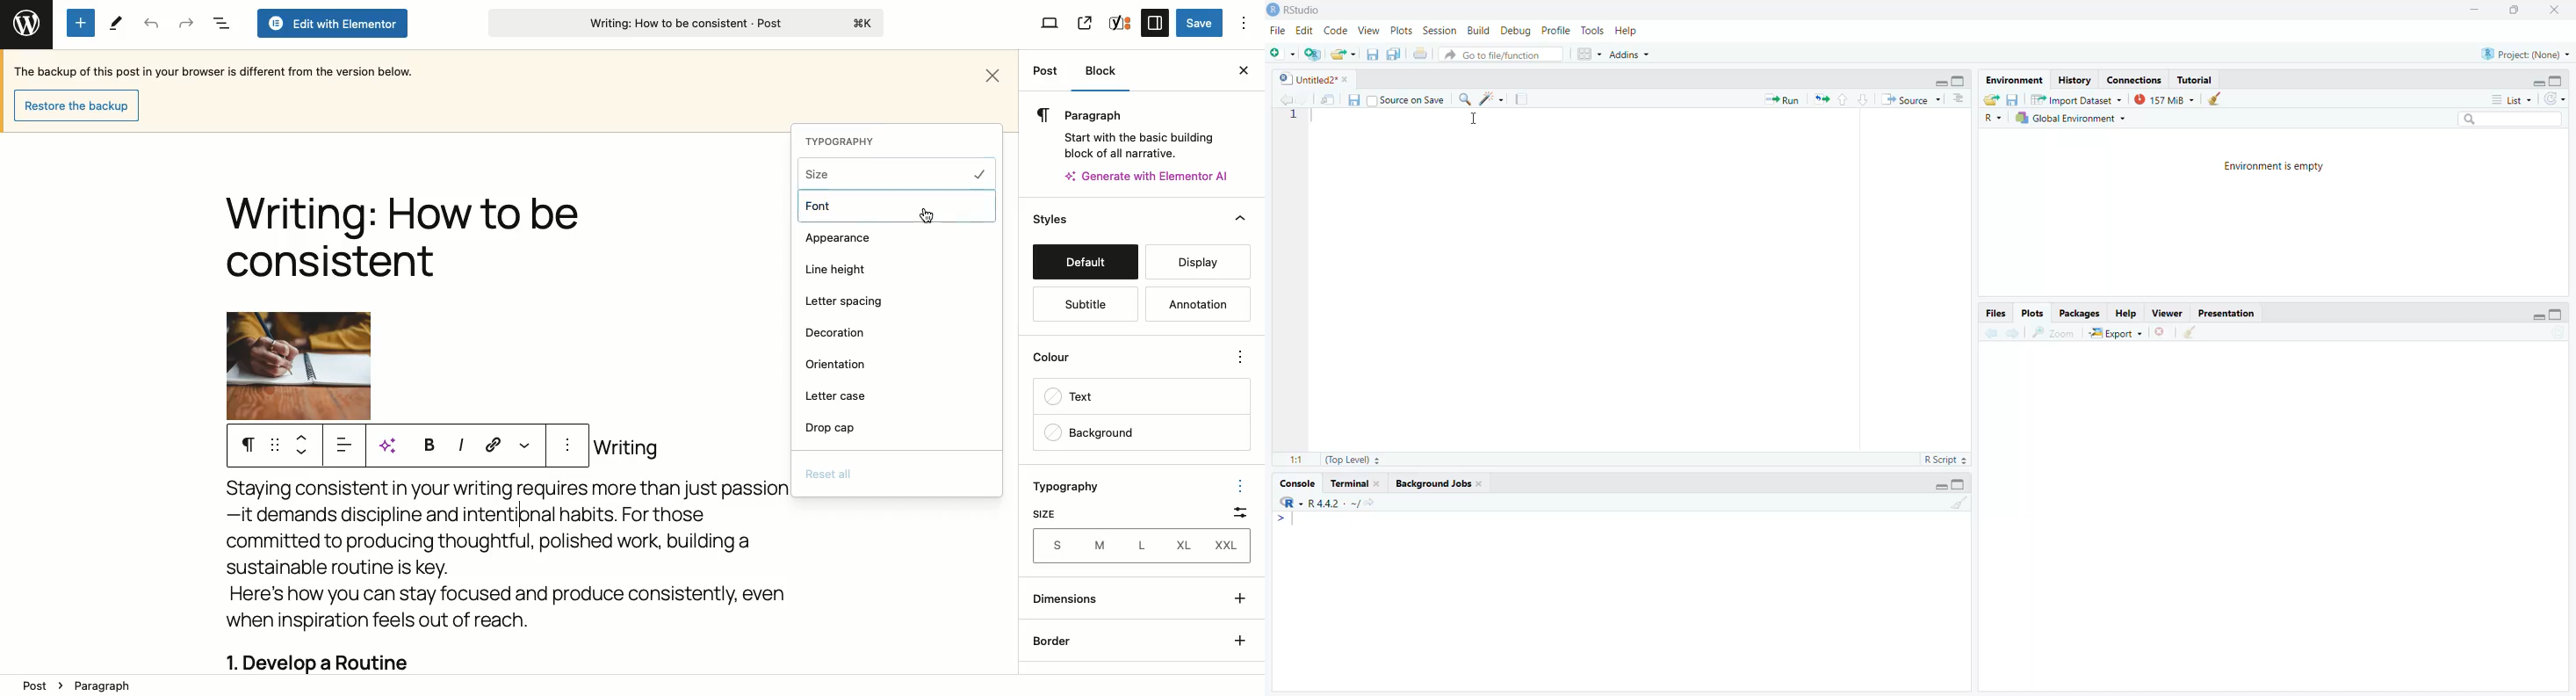 This screenshot has width=2576, height=700. What do you see at coordinates (1277, 29) in the screenshot?
I see `File` at bounding box center [1277, 29].